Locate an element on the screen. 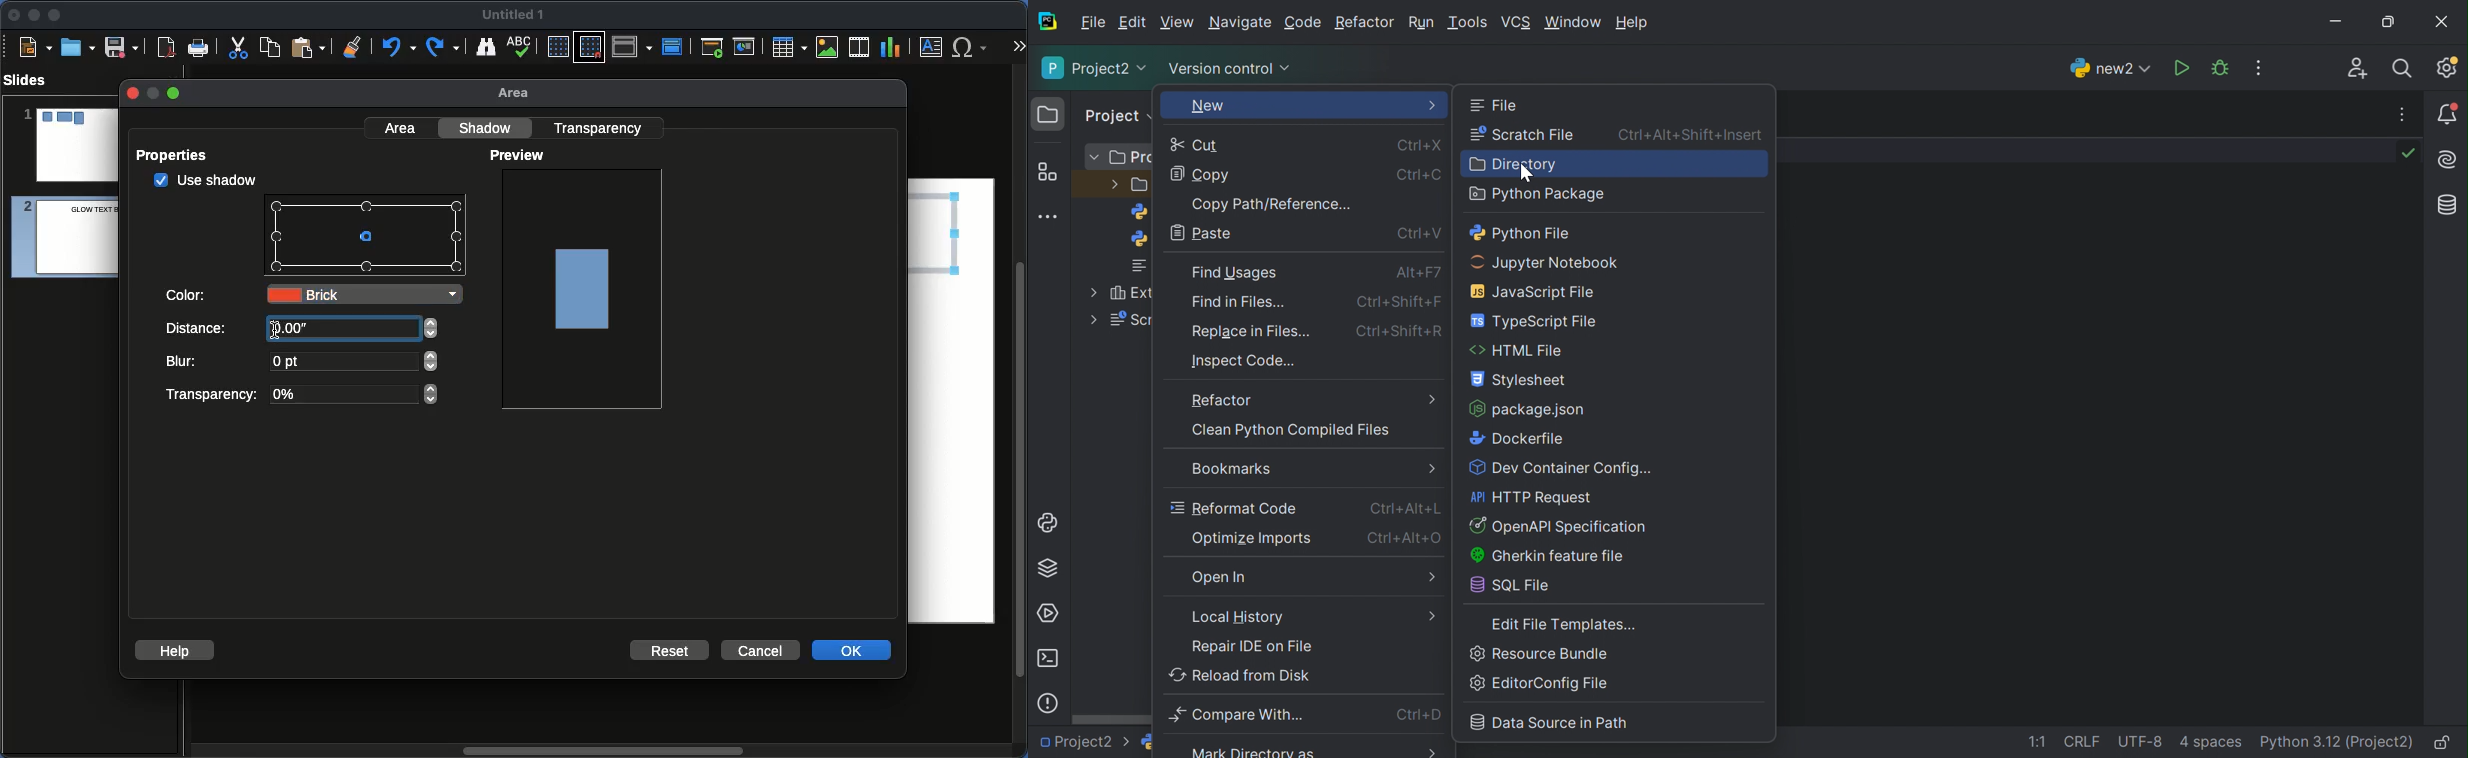  notes is located at coordinates (1144, 267).